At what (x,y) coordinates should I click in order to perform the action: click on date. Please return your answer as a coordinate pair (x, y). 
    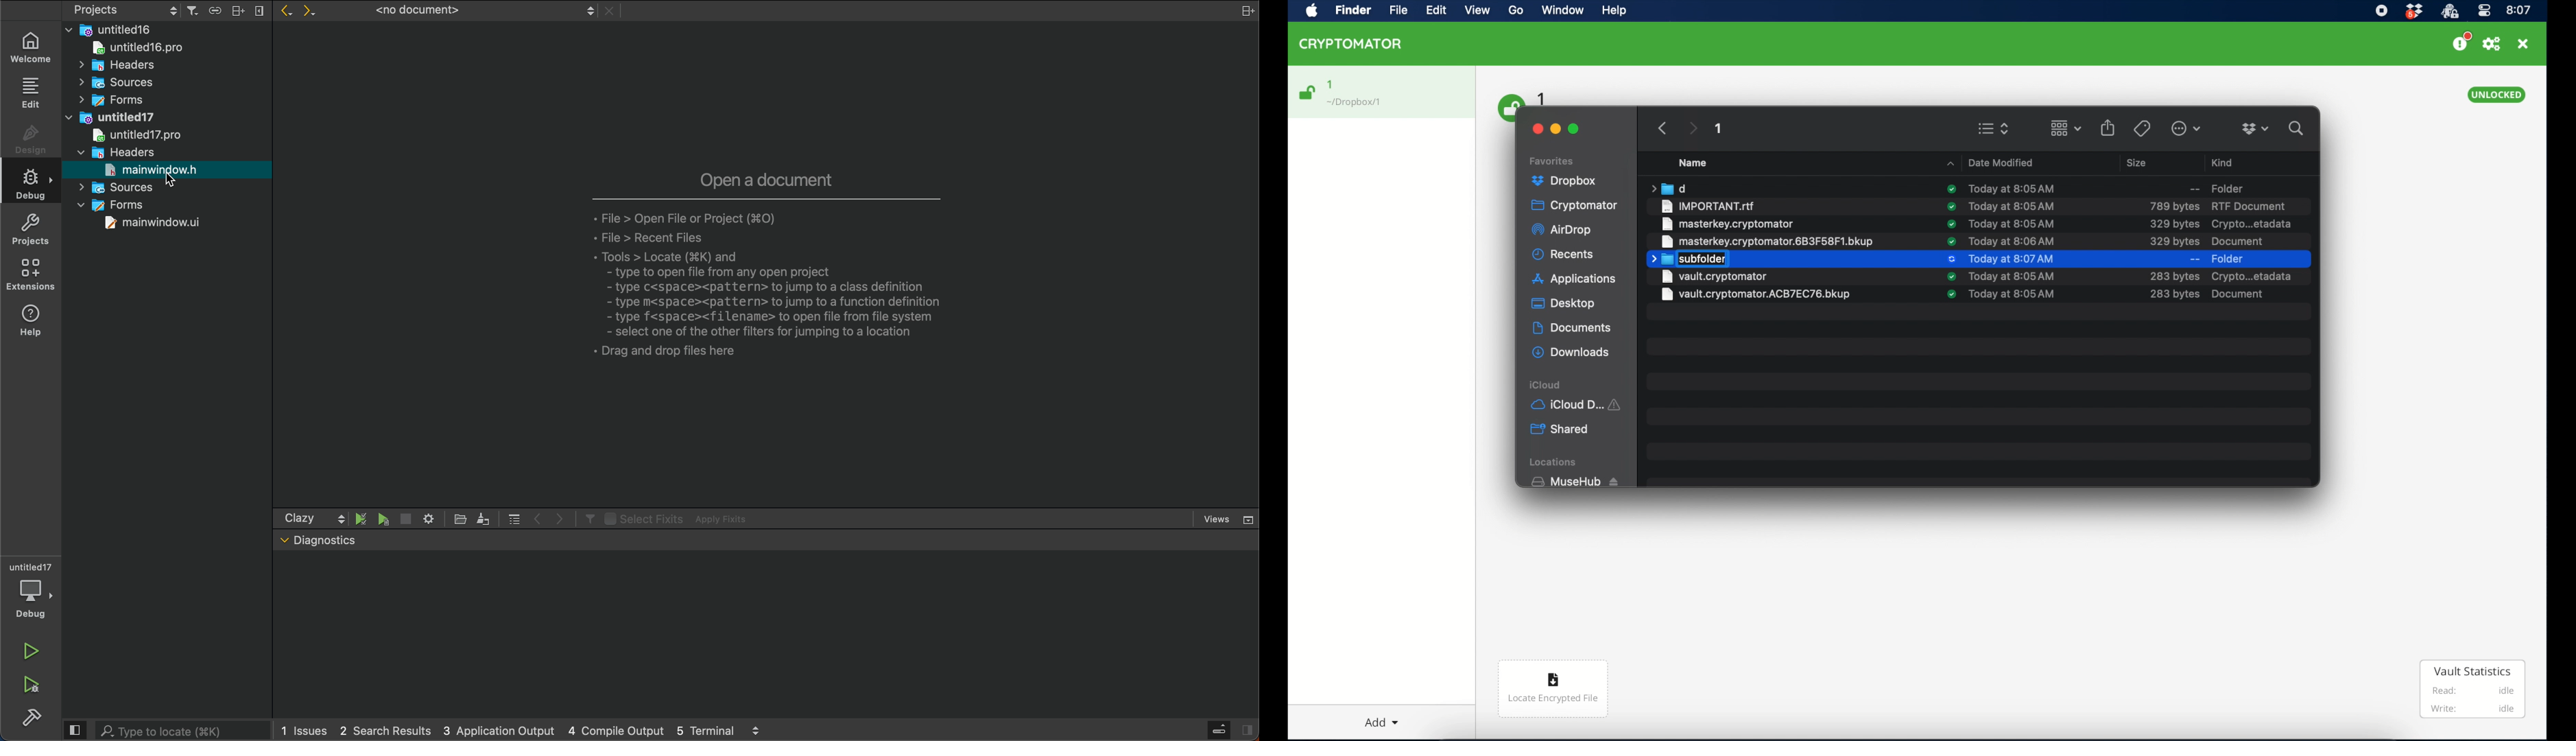
    Looking at the image, I should click on (2017, 241).